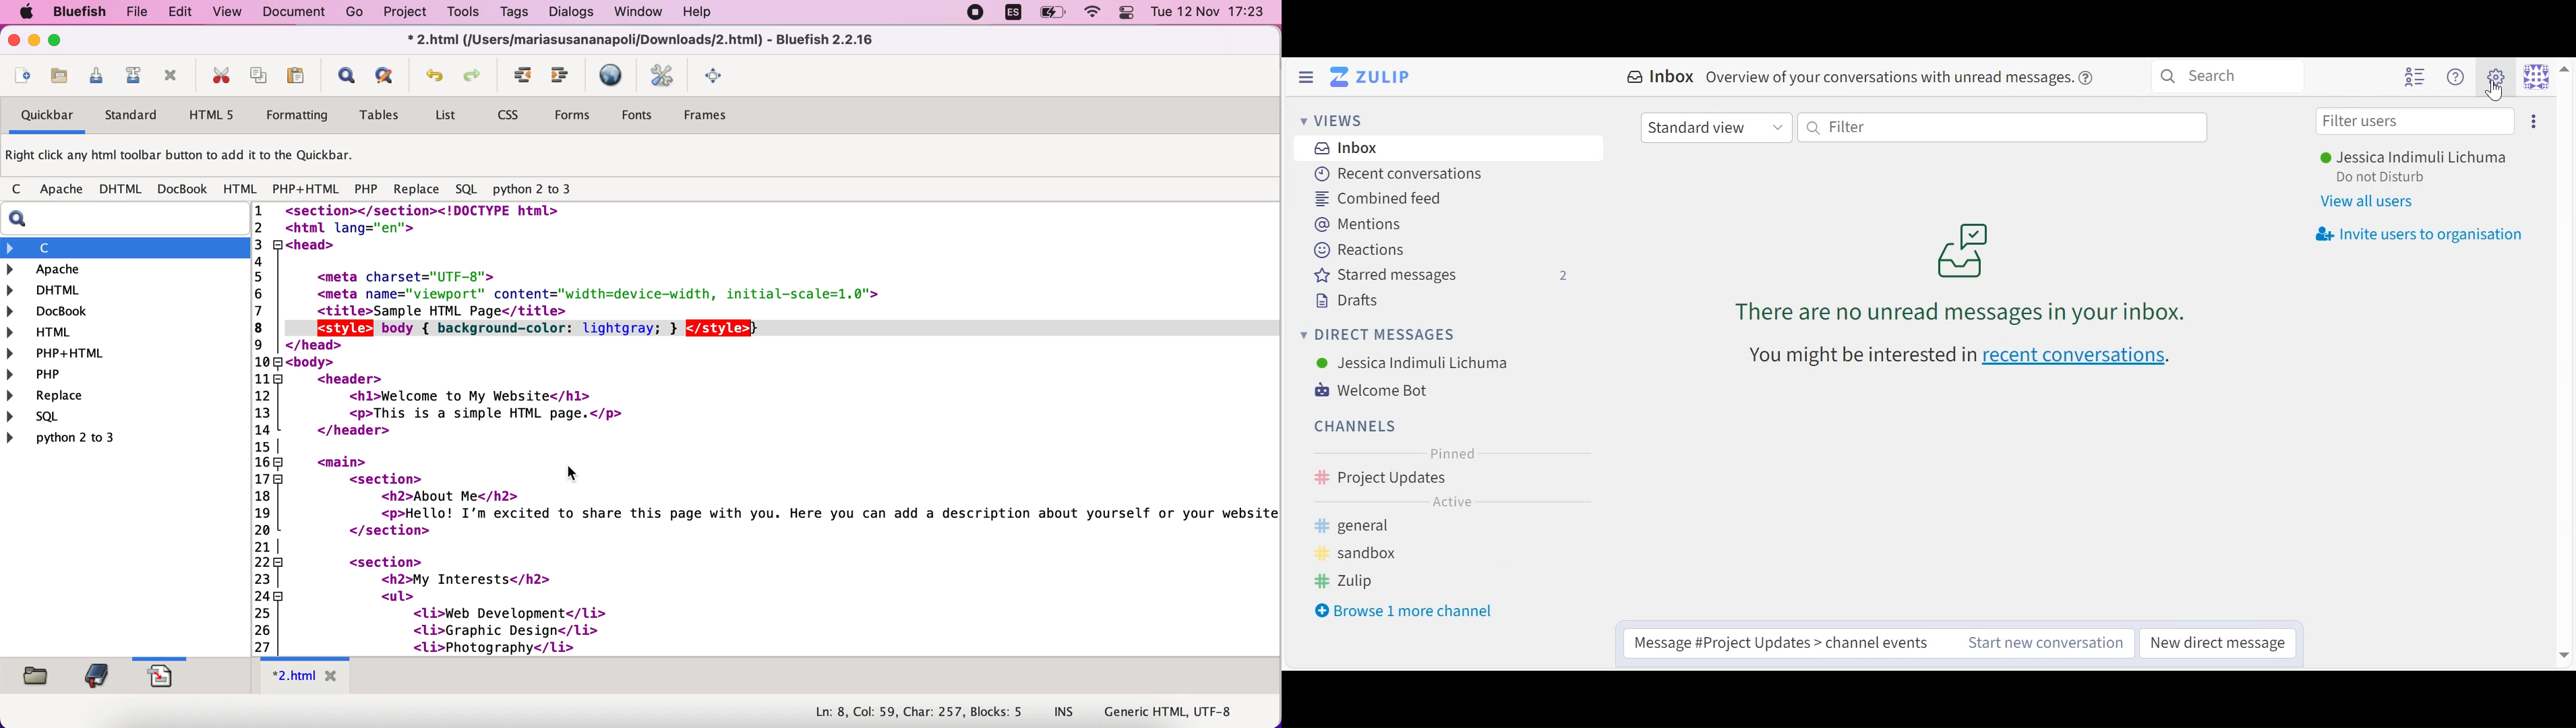  Describe the element at coordinates (116, 221) in the screenshot. I see `search bar` at that location.